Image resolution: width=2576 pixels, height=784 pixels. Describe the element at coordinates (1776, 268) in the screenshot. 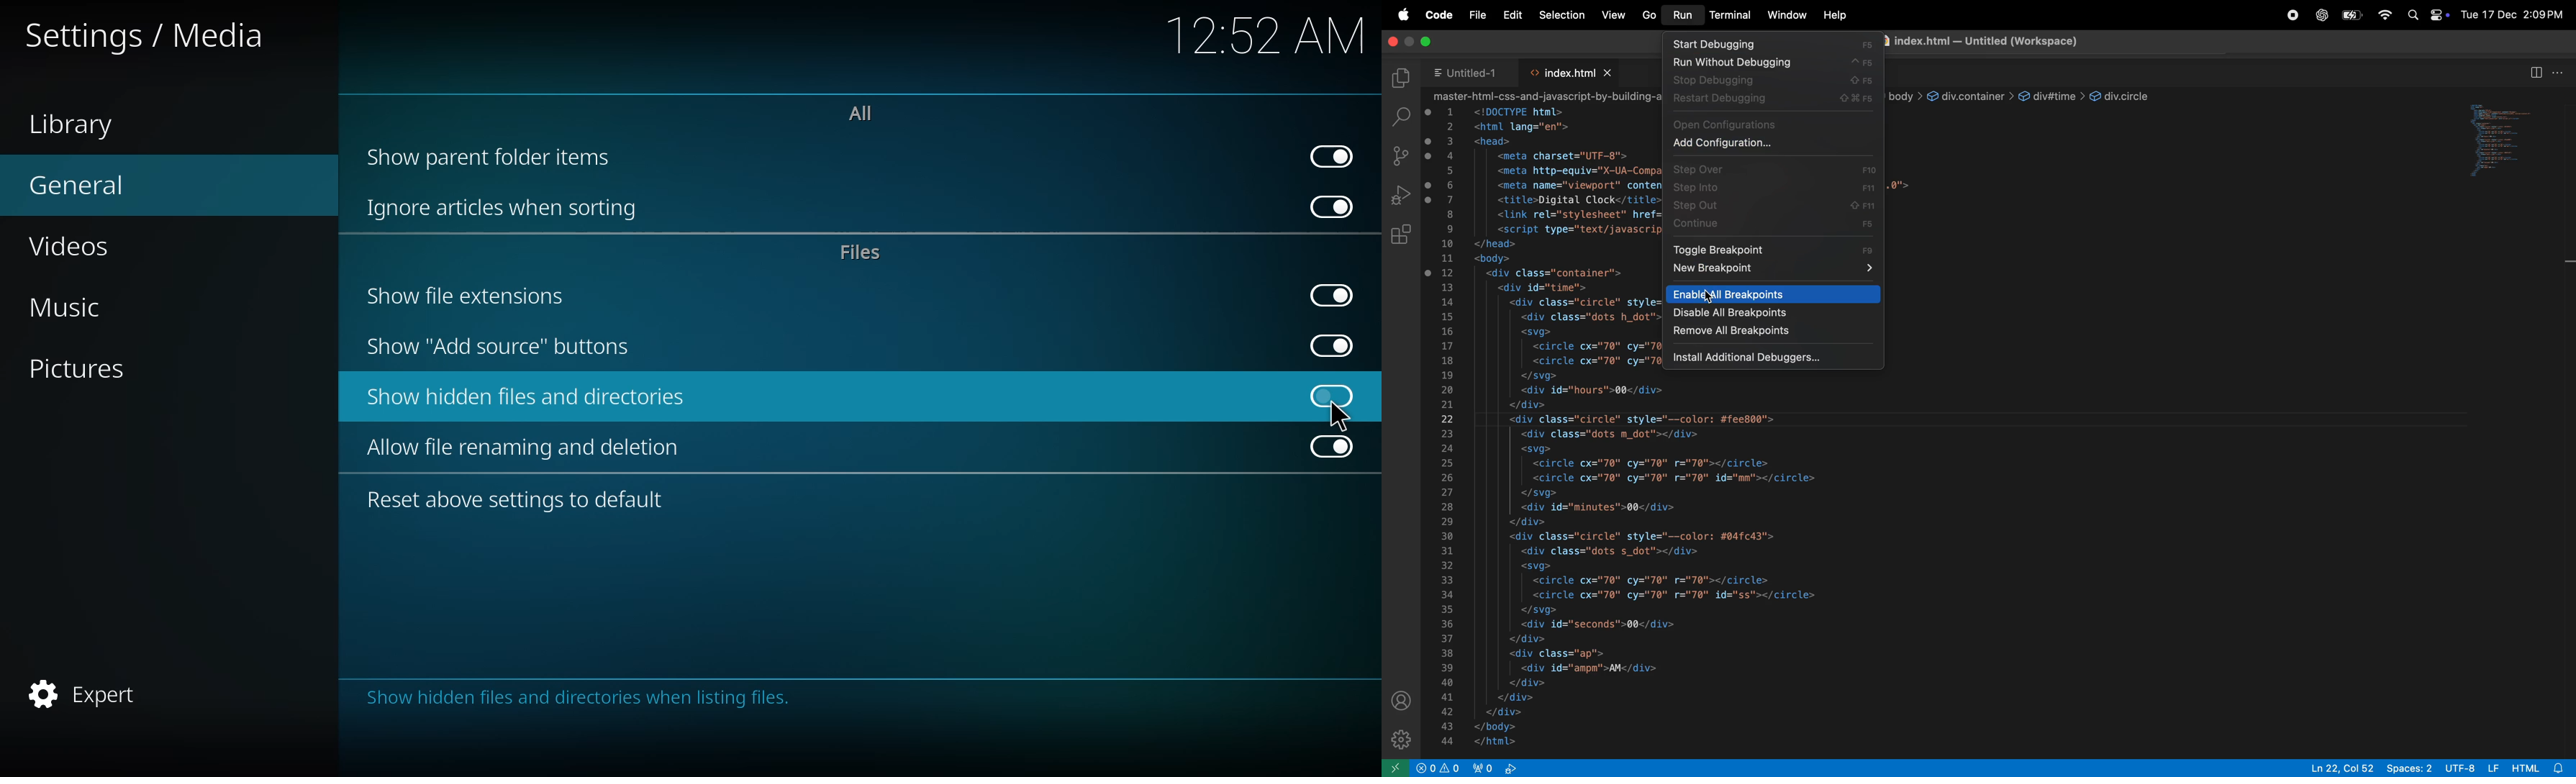

I see `new break \point` at that location.